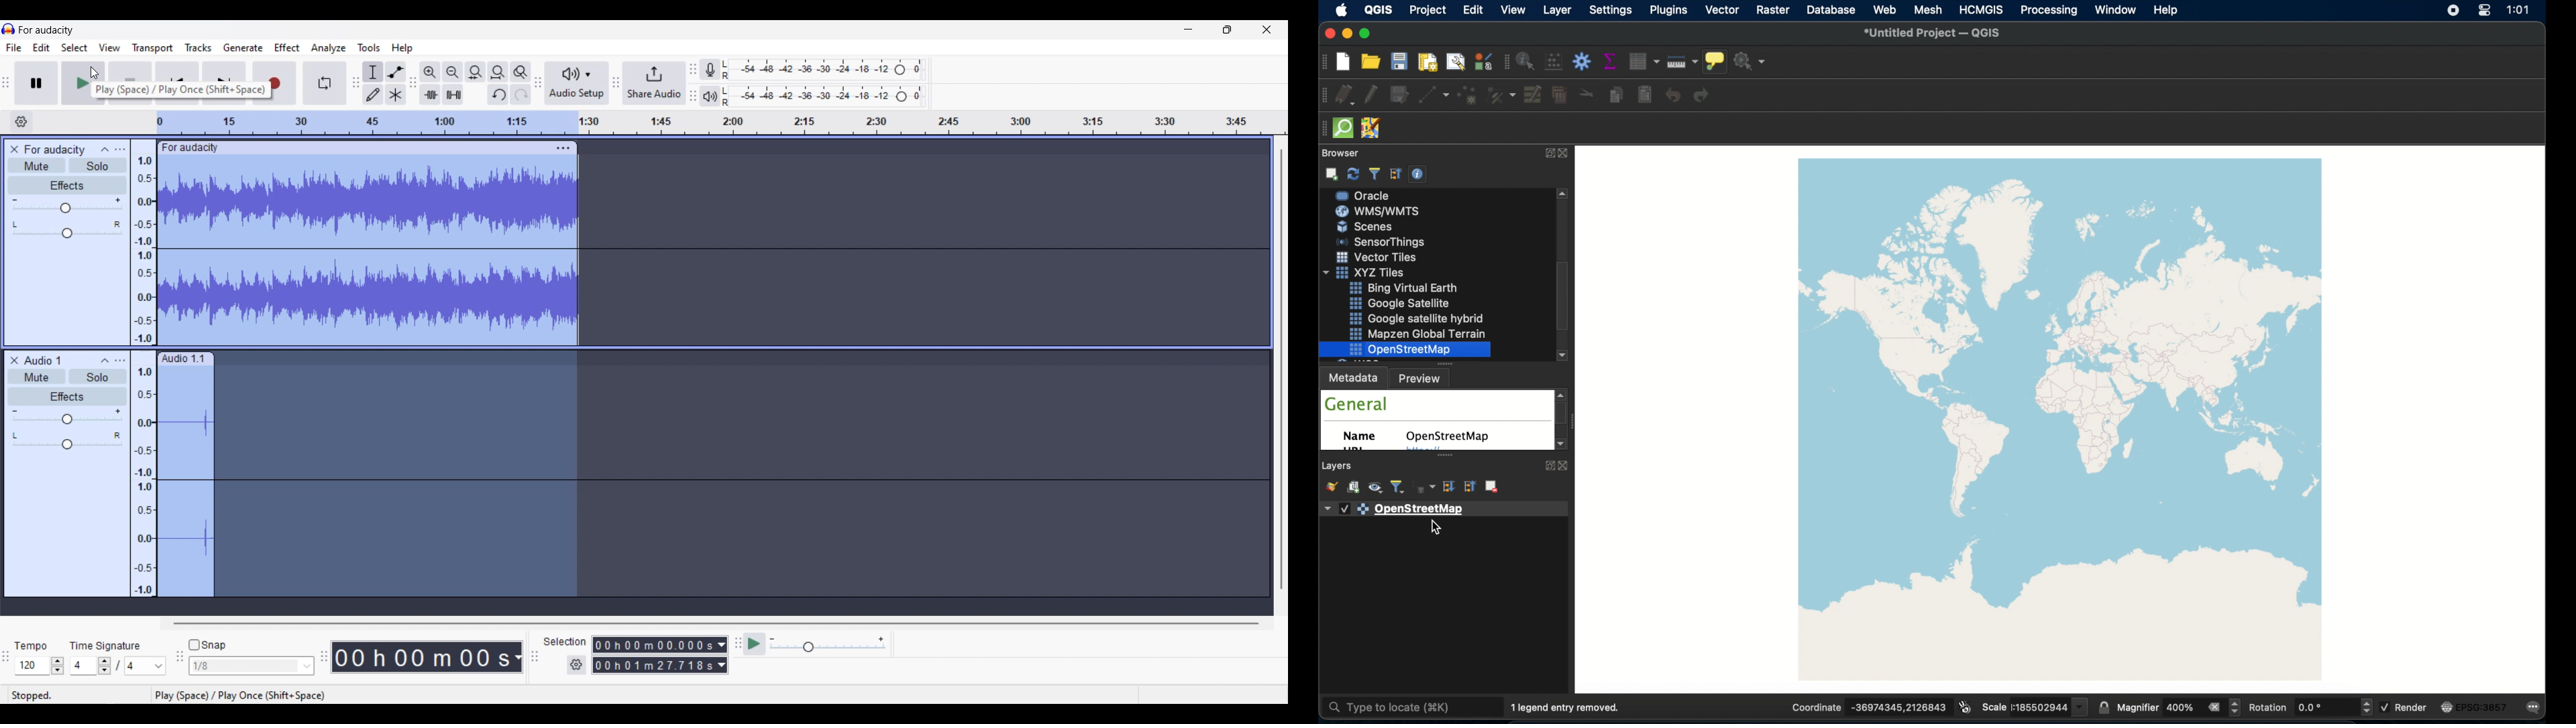  Describe the element at coordinates (653, 656) in the screenshot. I see `Selection duration` at that location.